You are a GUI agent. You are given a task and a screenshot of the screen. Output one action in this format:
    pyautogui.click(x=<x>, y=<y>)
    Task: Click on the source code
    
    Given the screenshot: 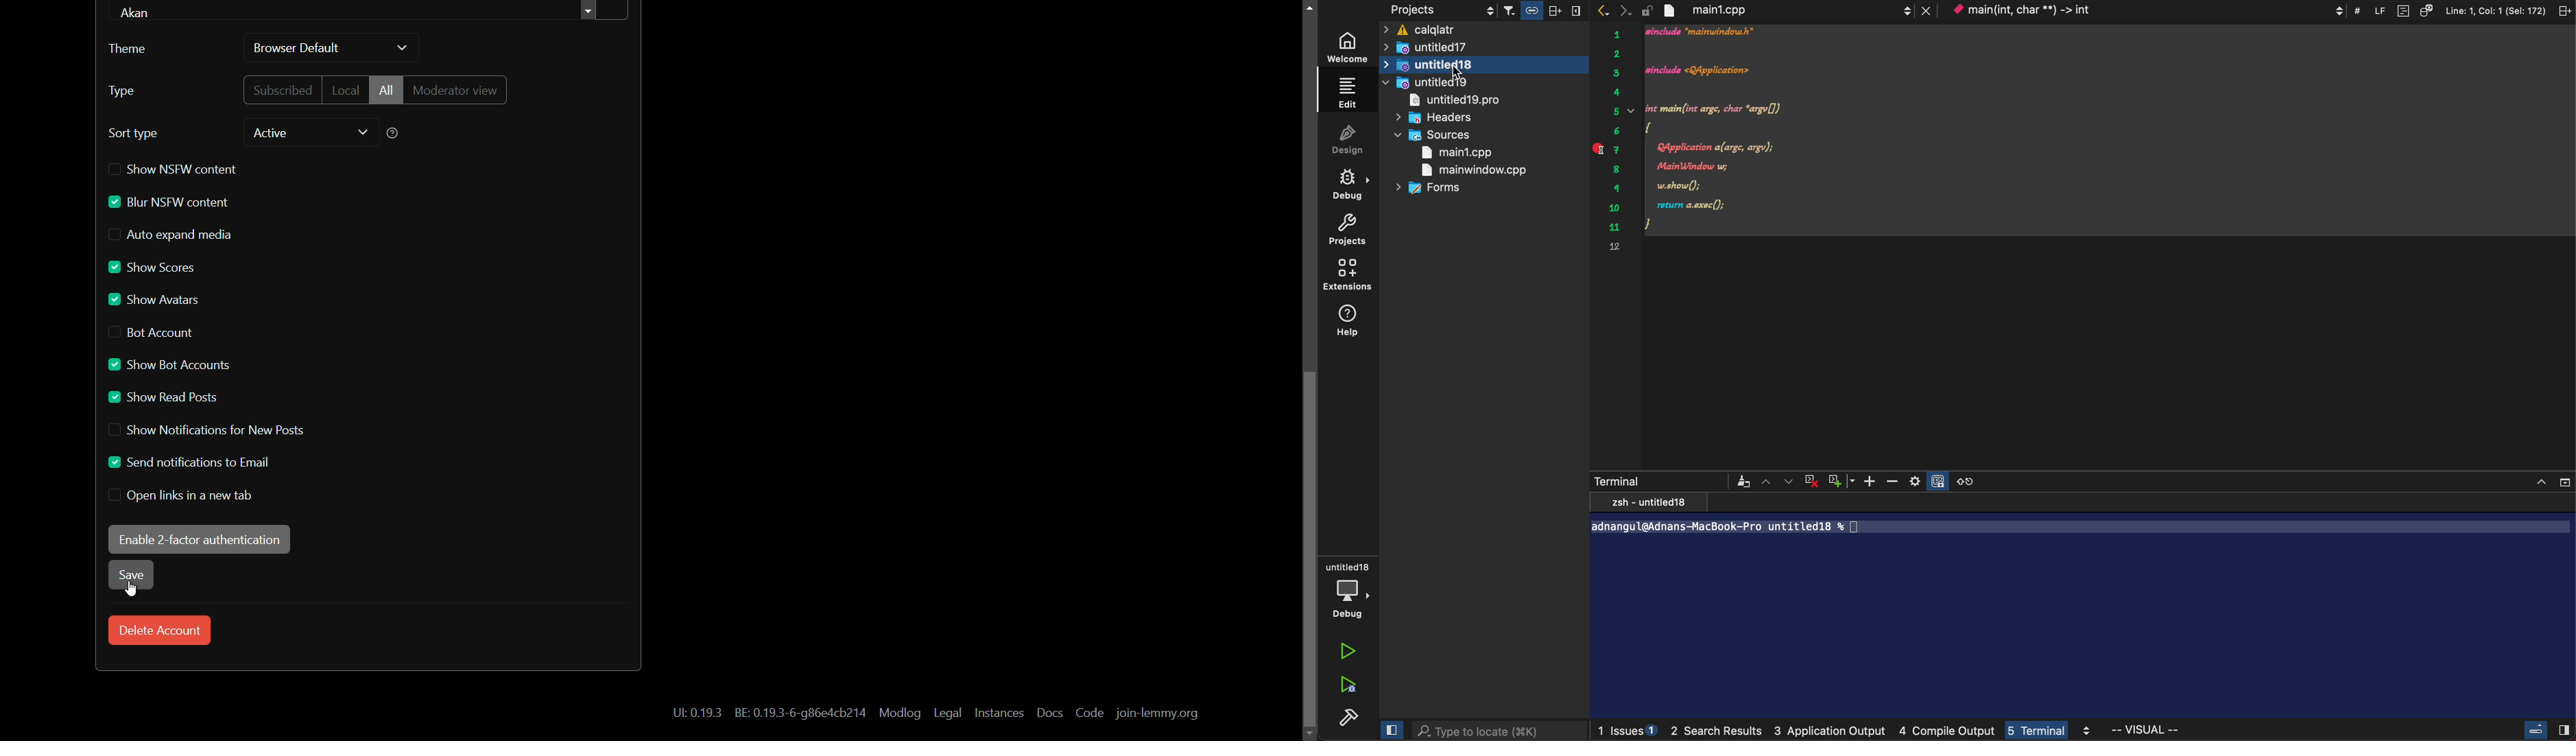 What is the action you would take?
    pyautogui.click(x=2426, y=10)
    